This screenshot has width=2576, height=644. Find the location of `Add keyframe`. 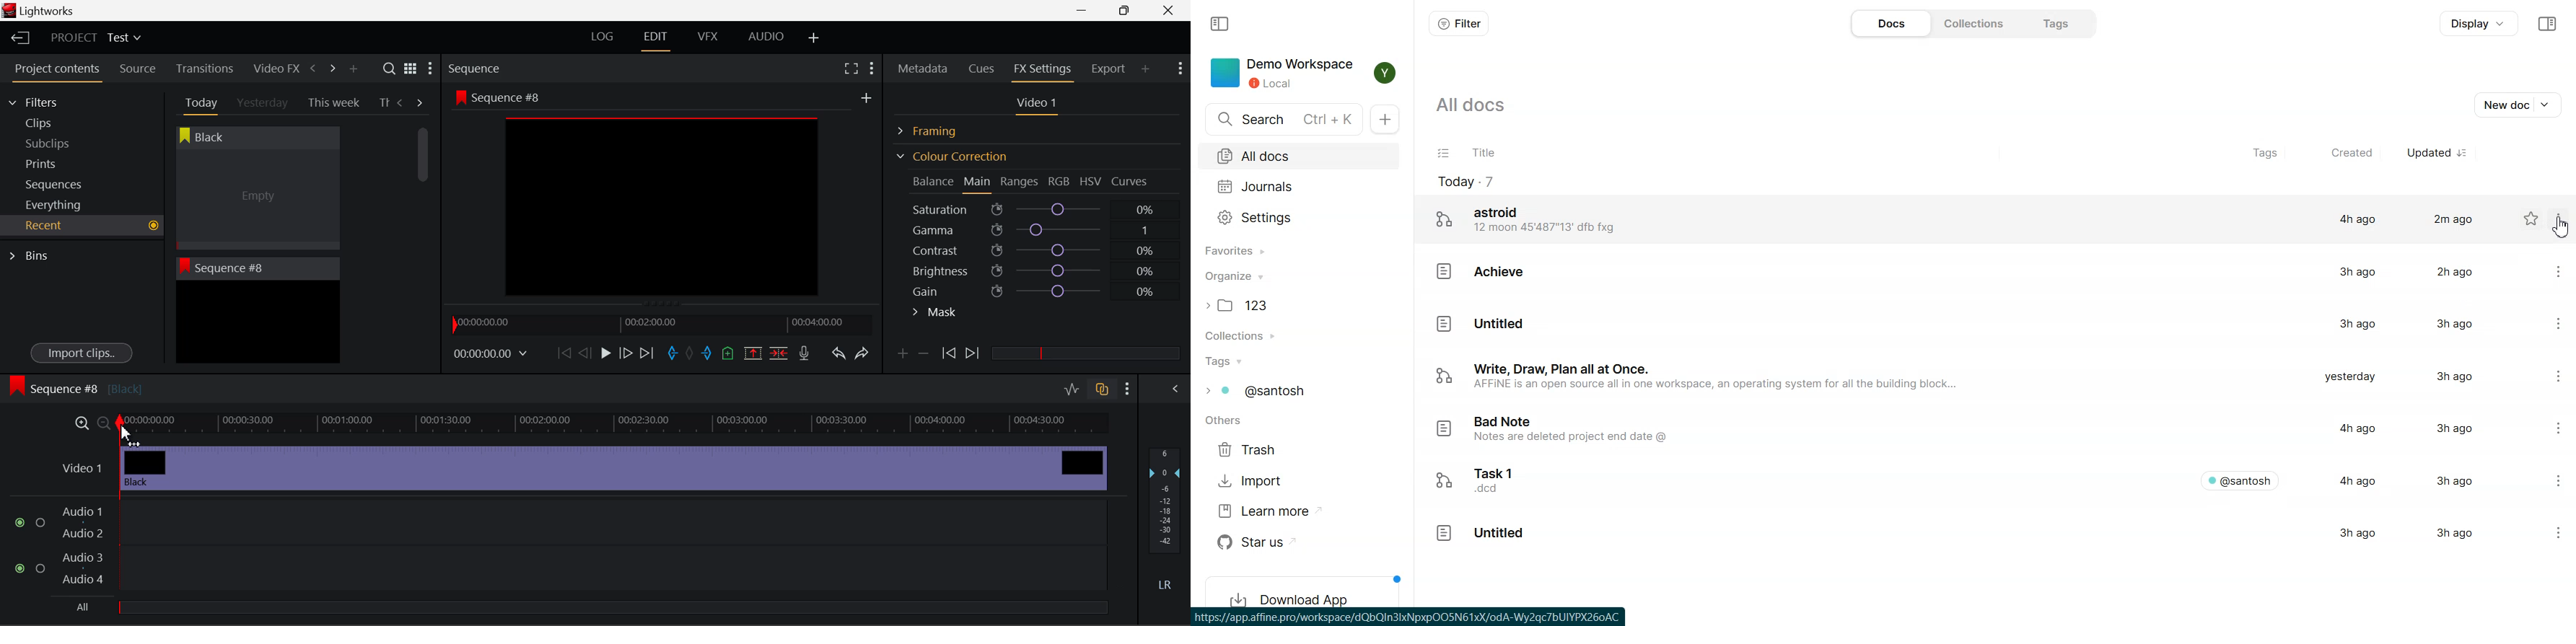

Add keyframe is located at coordinates (900, 356).